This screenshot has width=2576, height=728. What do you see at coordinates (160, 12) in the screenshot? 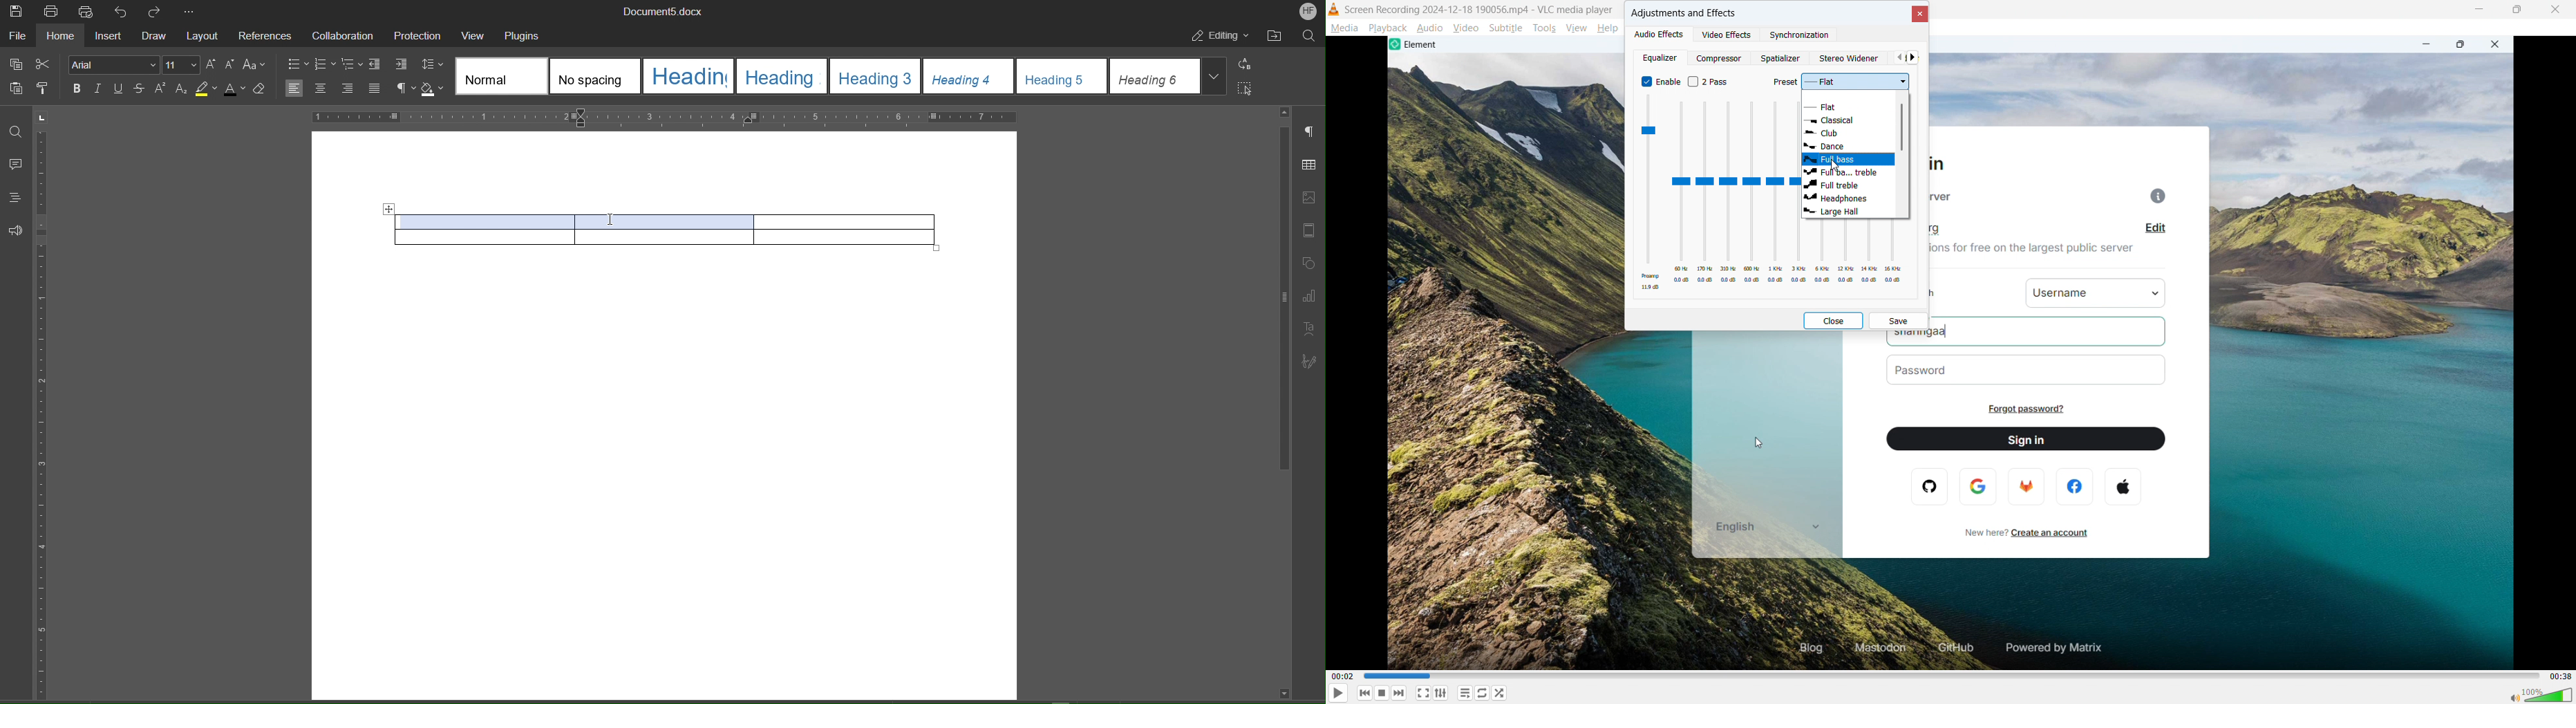
I see `Redo` at bounding box center [160, 12].